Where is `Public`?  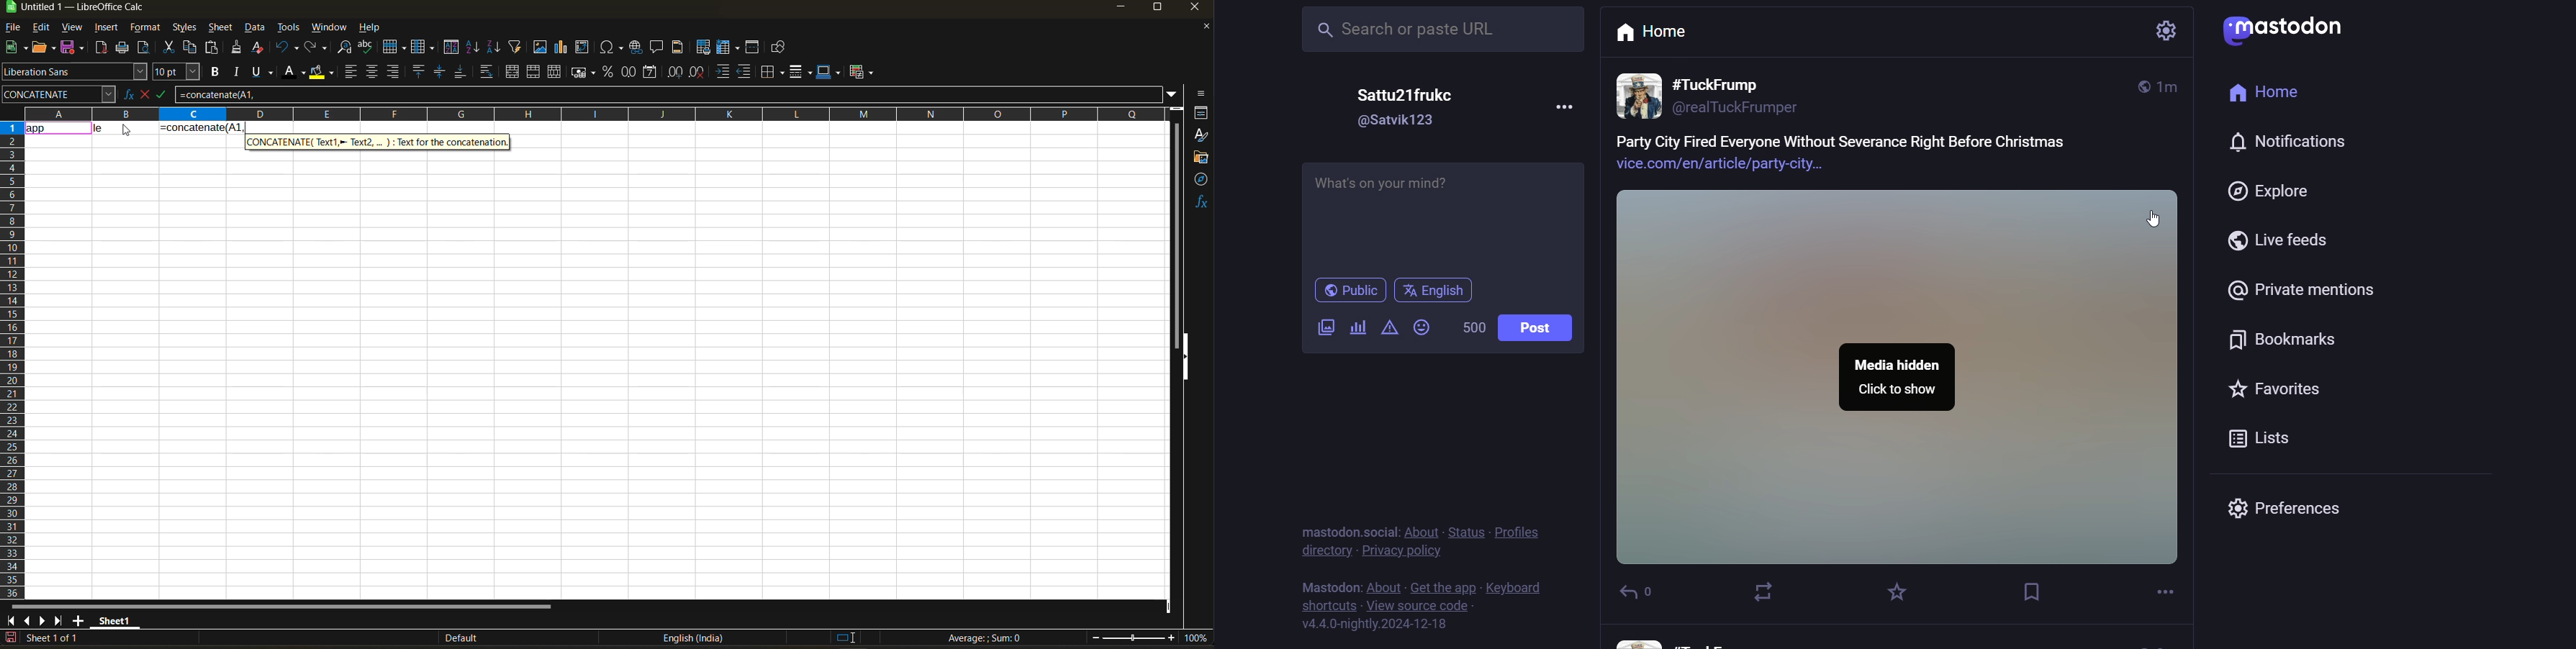
Public is located at coordinates (1352, 290).